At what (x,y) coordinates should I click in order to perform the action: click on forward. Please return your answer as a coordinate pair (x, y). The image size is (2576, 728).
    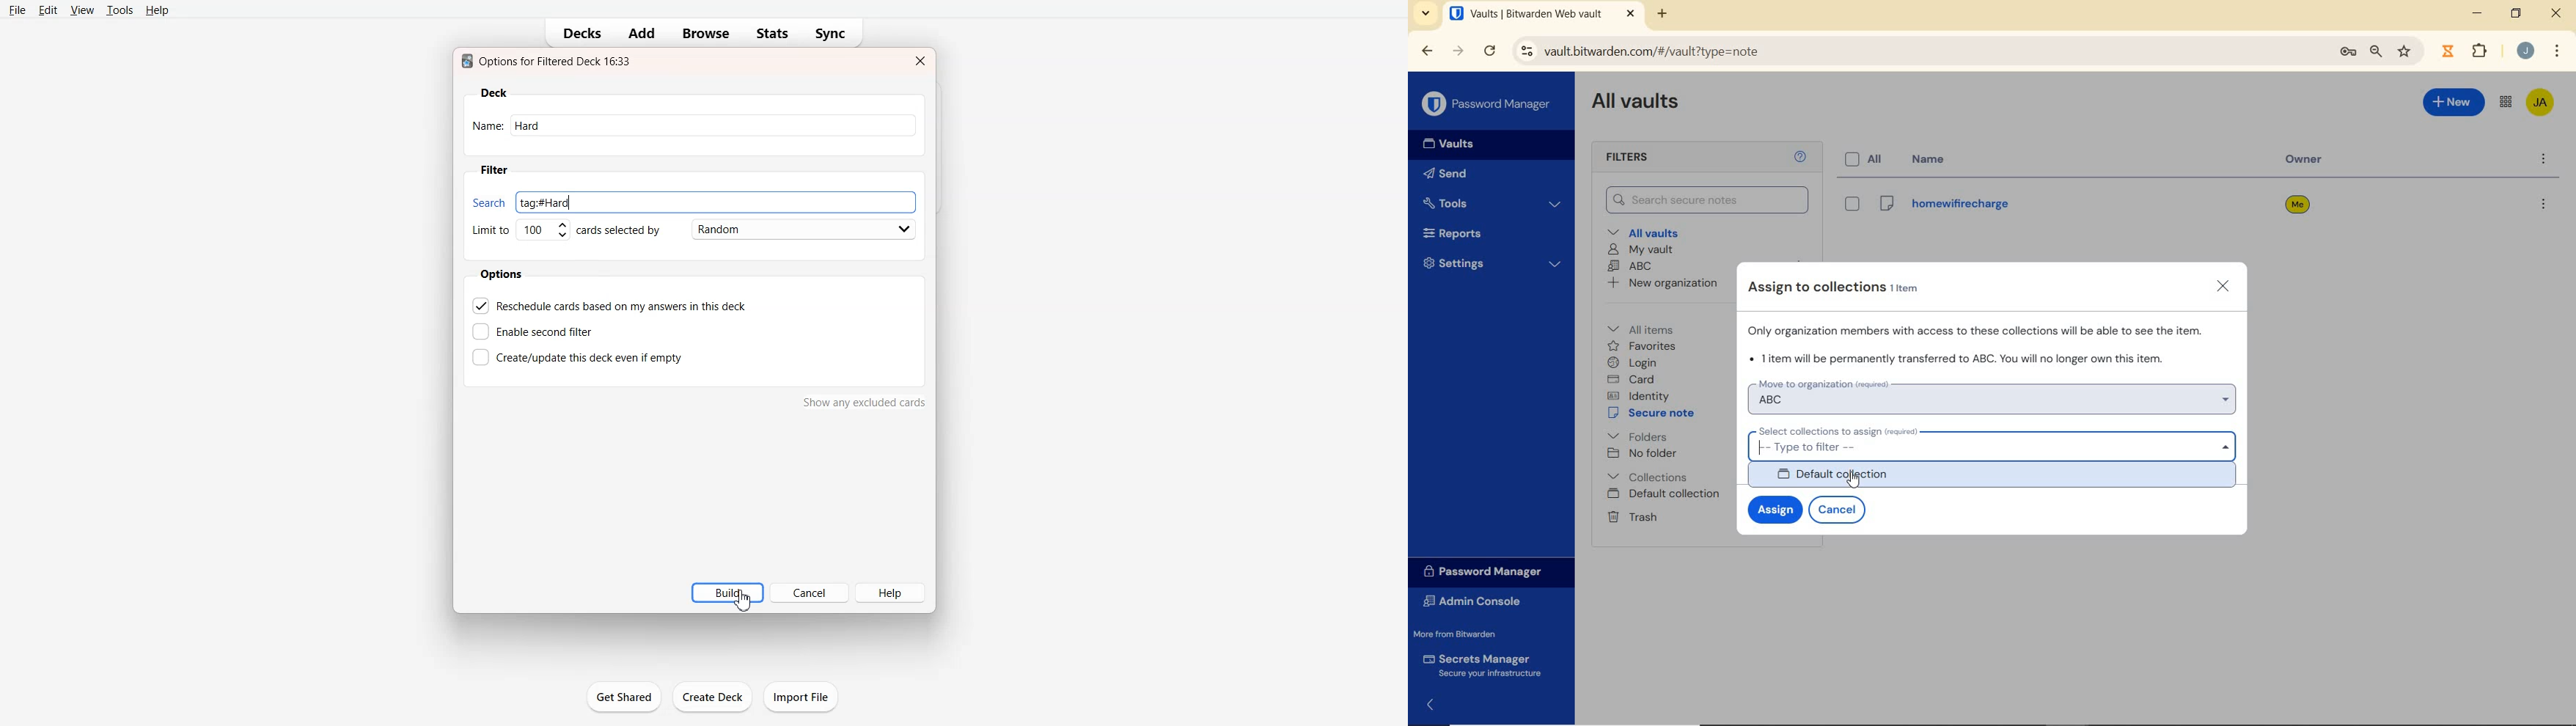
    Looking at the image, I should click on (1458, 51).